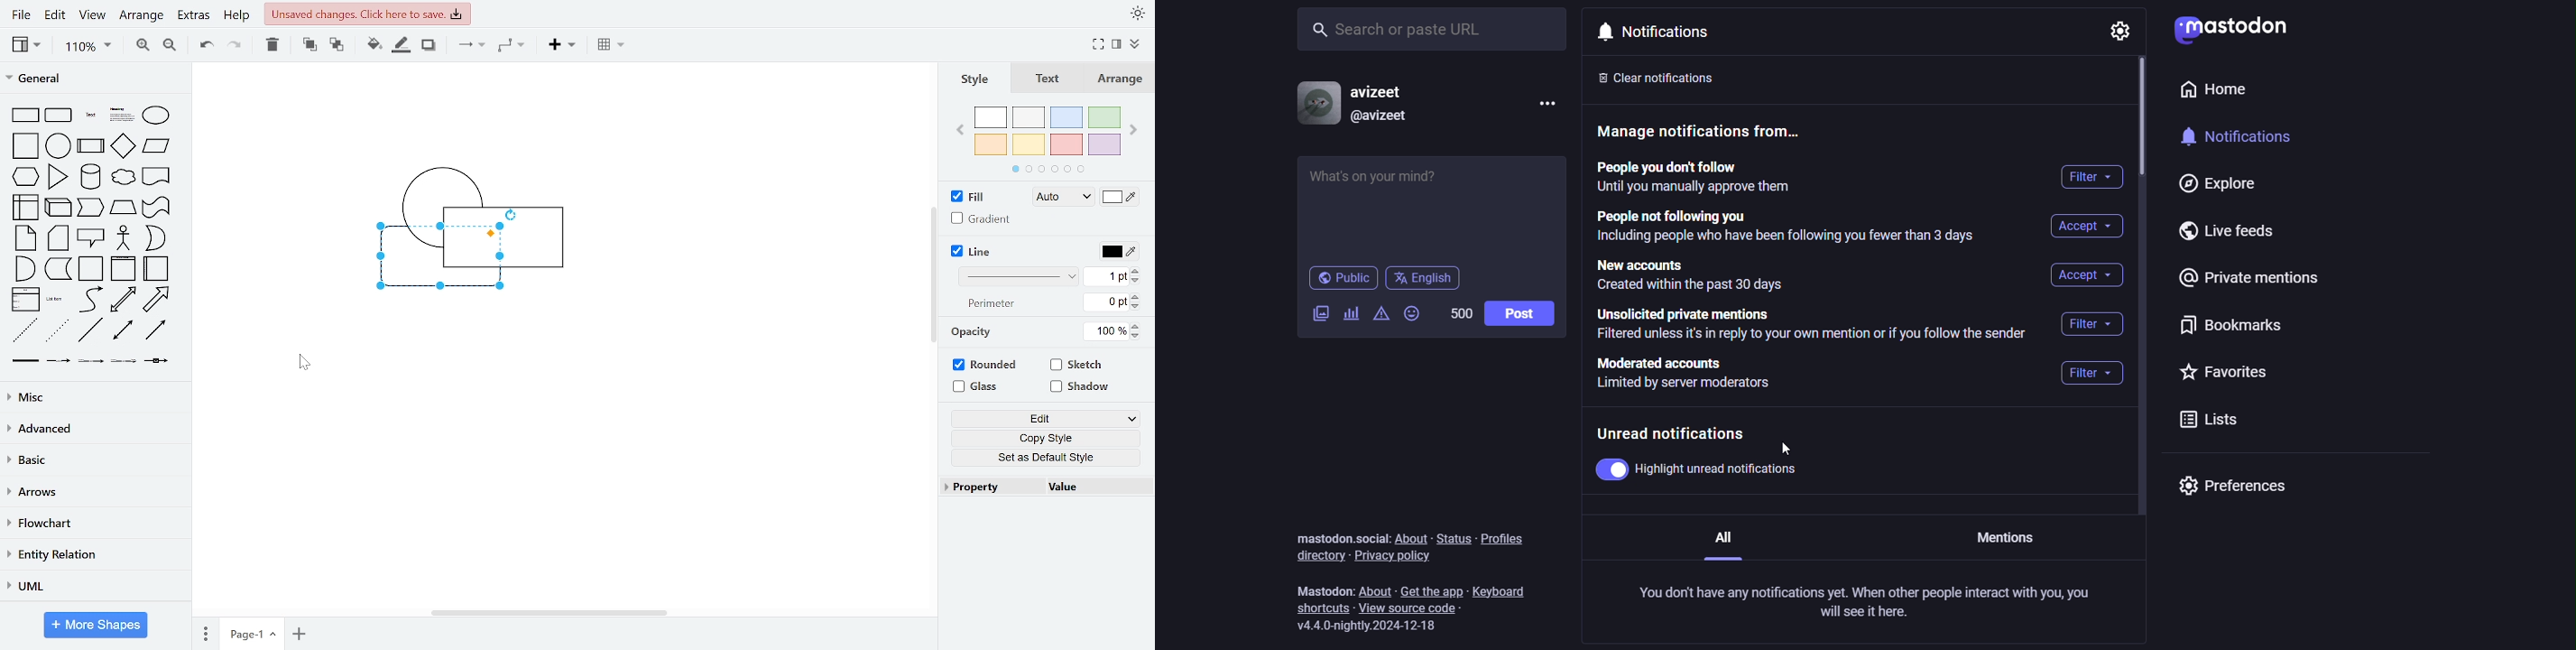 The width and height of the screenshot is (2576, 672). Describe the element at coordinates (60, 237) in the screenshot. I see `card` at that location.